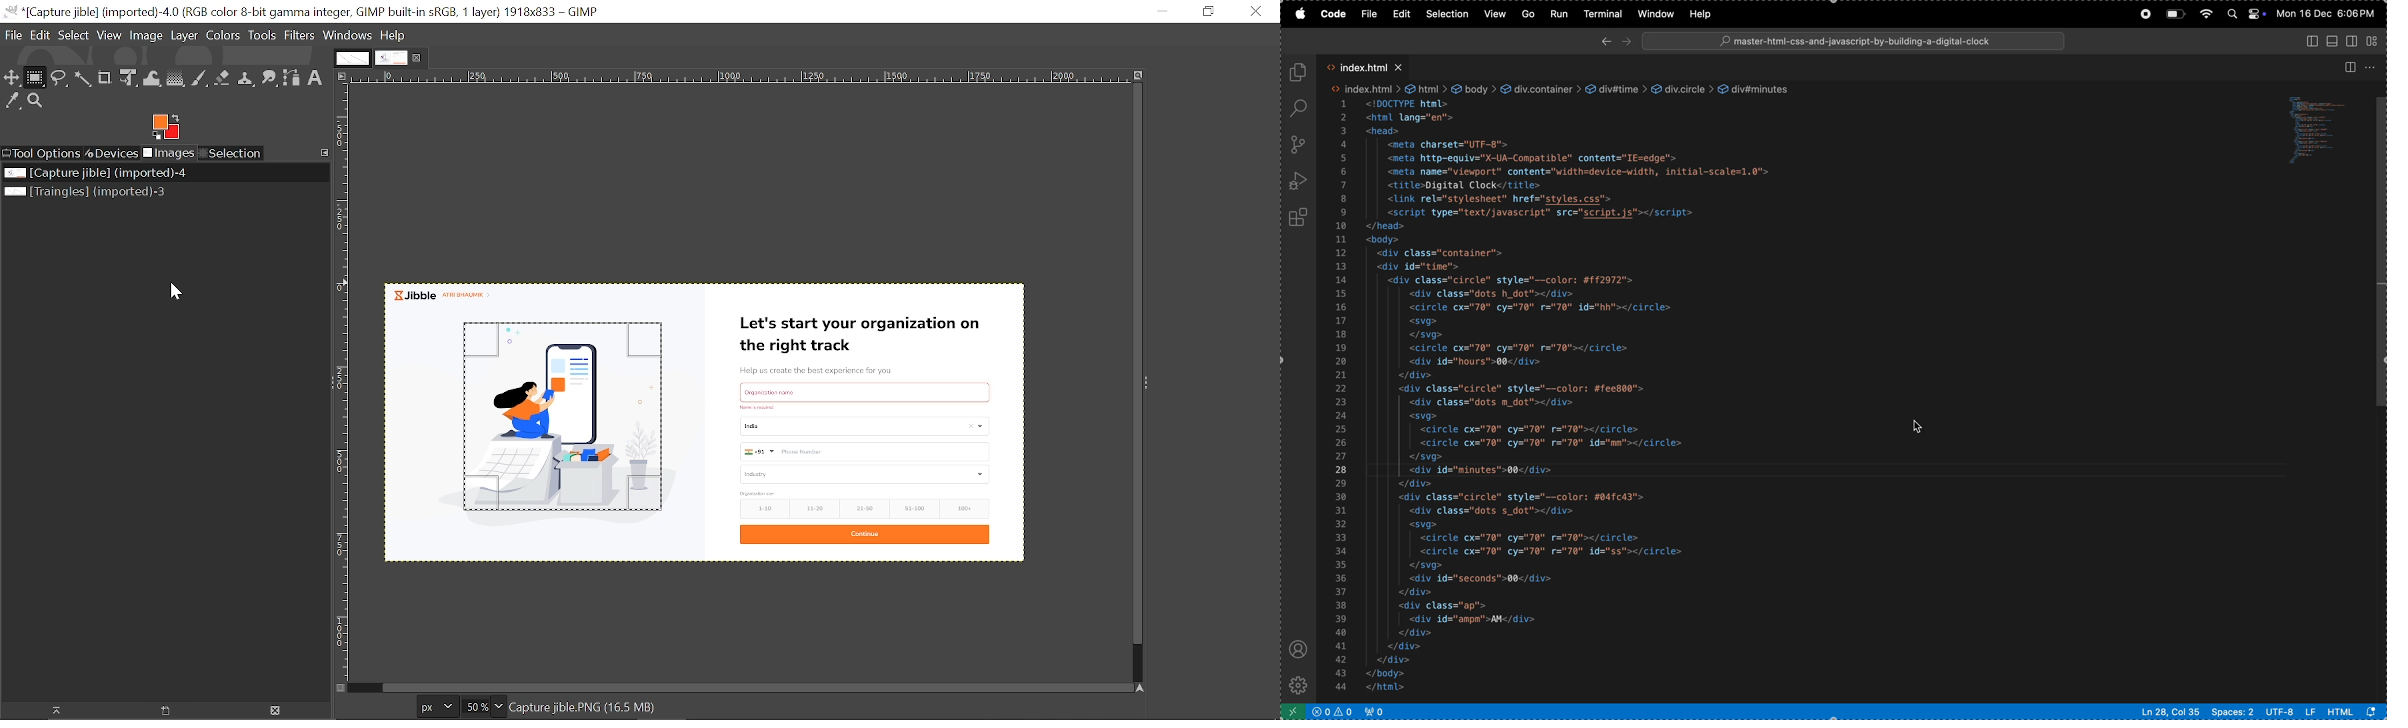  What do you see at coordinates (1301, 75) in the screenshot?
I see `explore` at bounding box center [1301, 75].